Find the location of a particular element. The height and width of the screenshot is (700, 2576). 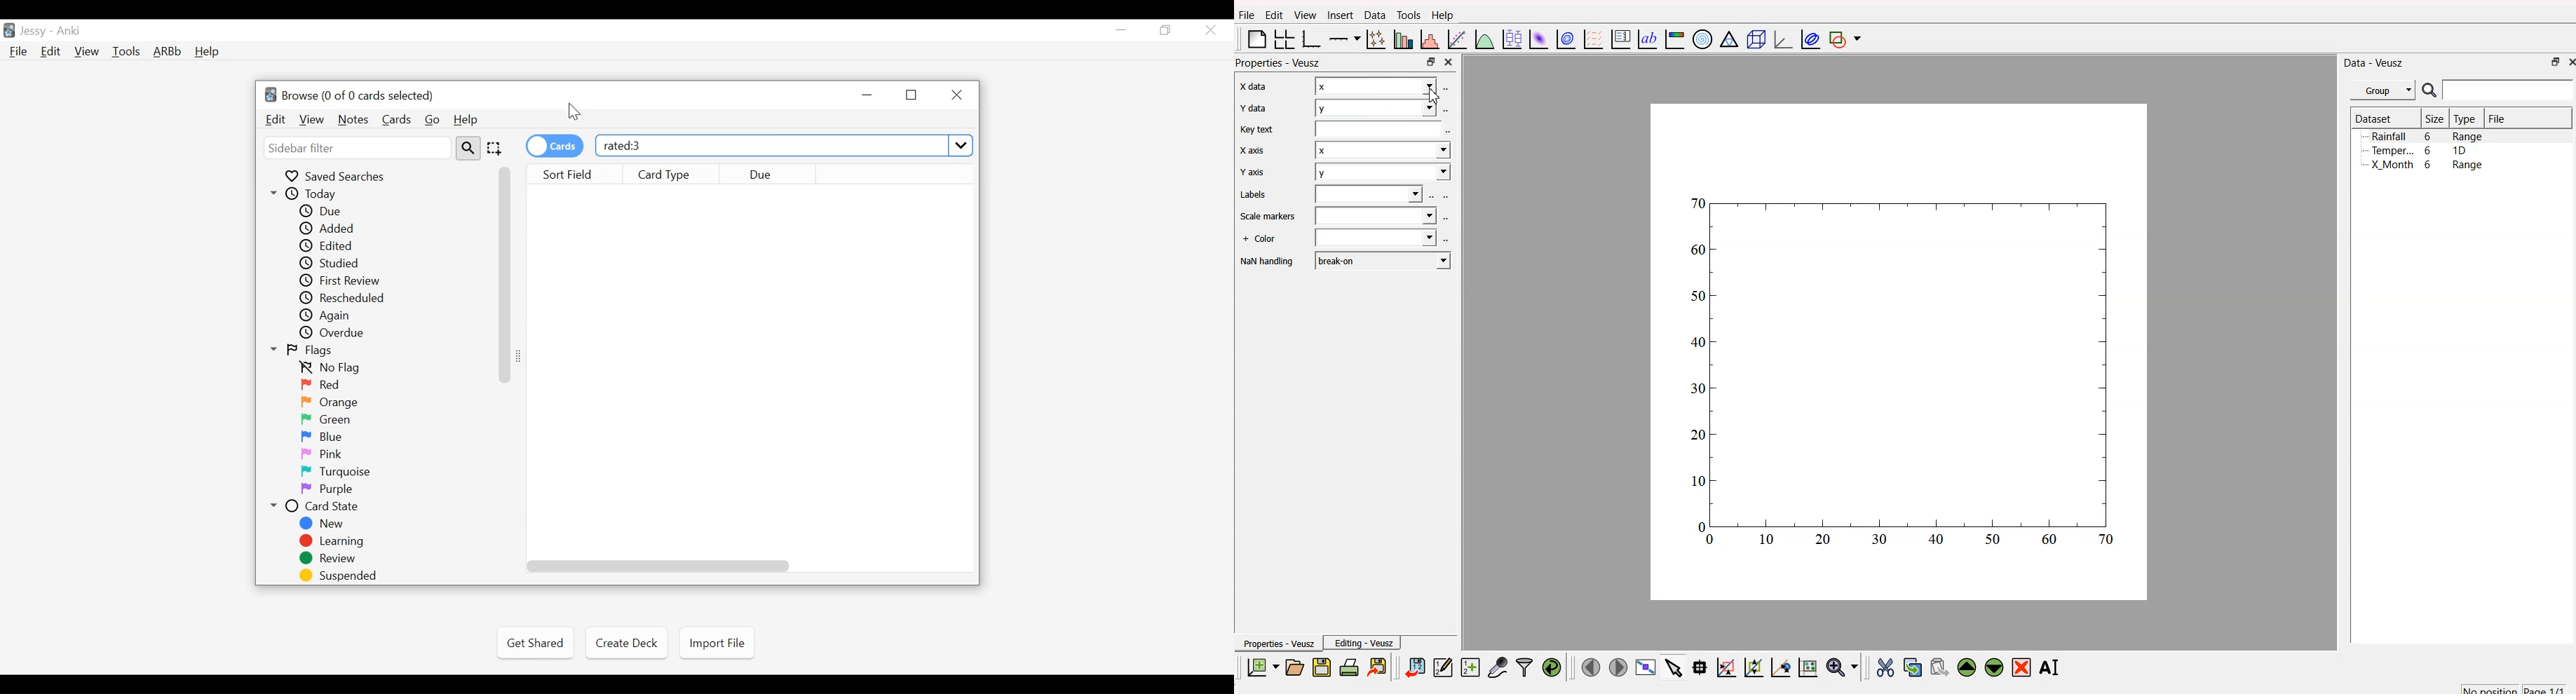

Get Shared is located at coordinates (535, 643).